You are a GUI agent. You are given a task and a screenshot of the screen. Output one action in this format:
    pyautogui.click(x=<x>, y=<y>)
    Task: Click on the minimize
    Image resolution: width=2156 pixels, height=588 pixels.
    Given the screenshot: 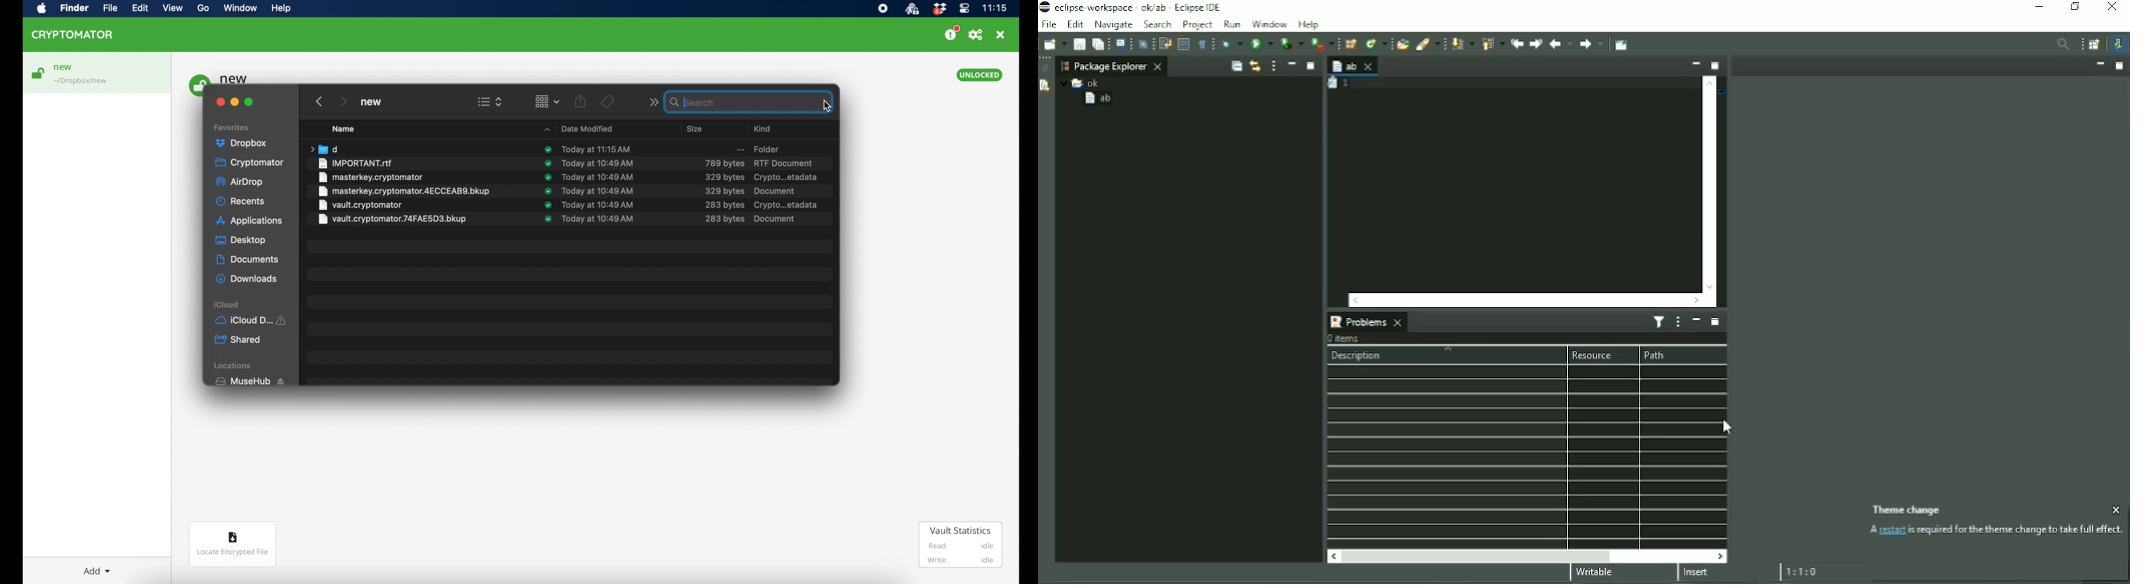 What is the action you would take?
    pyautogui.click(x=235, y=102)
    